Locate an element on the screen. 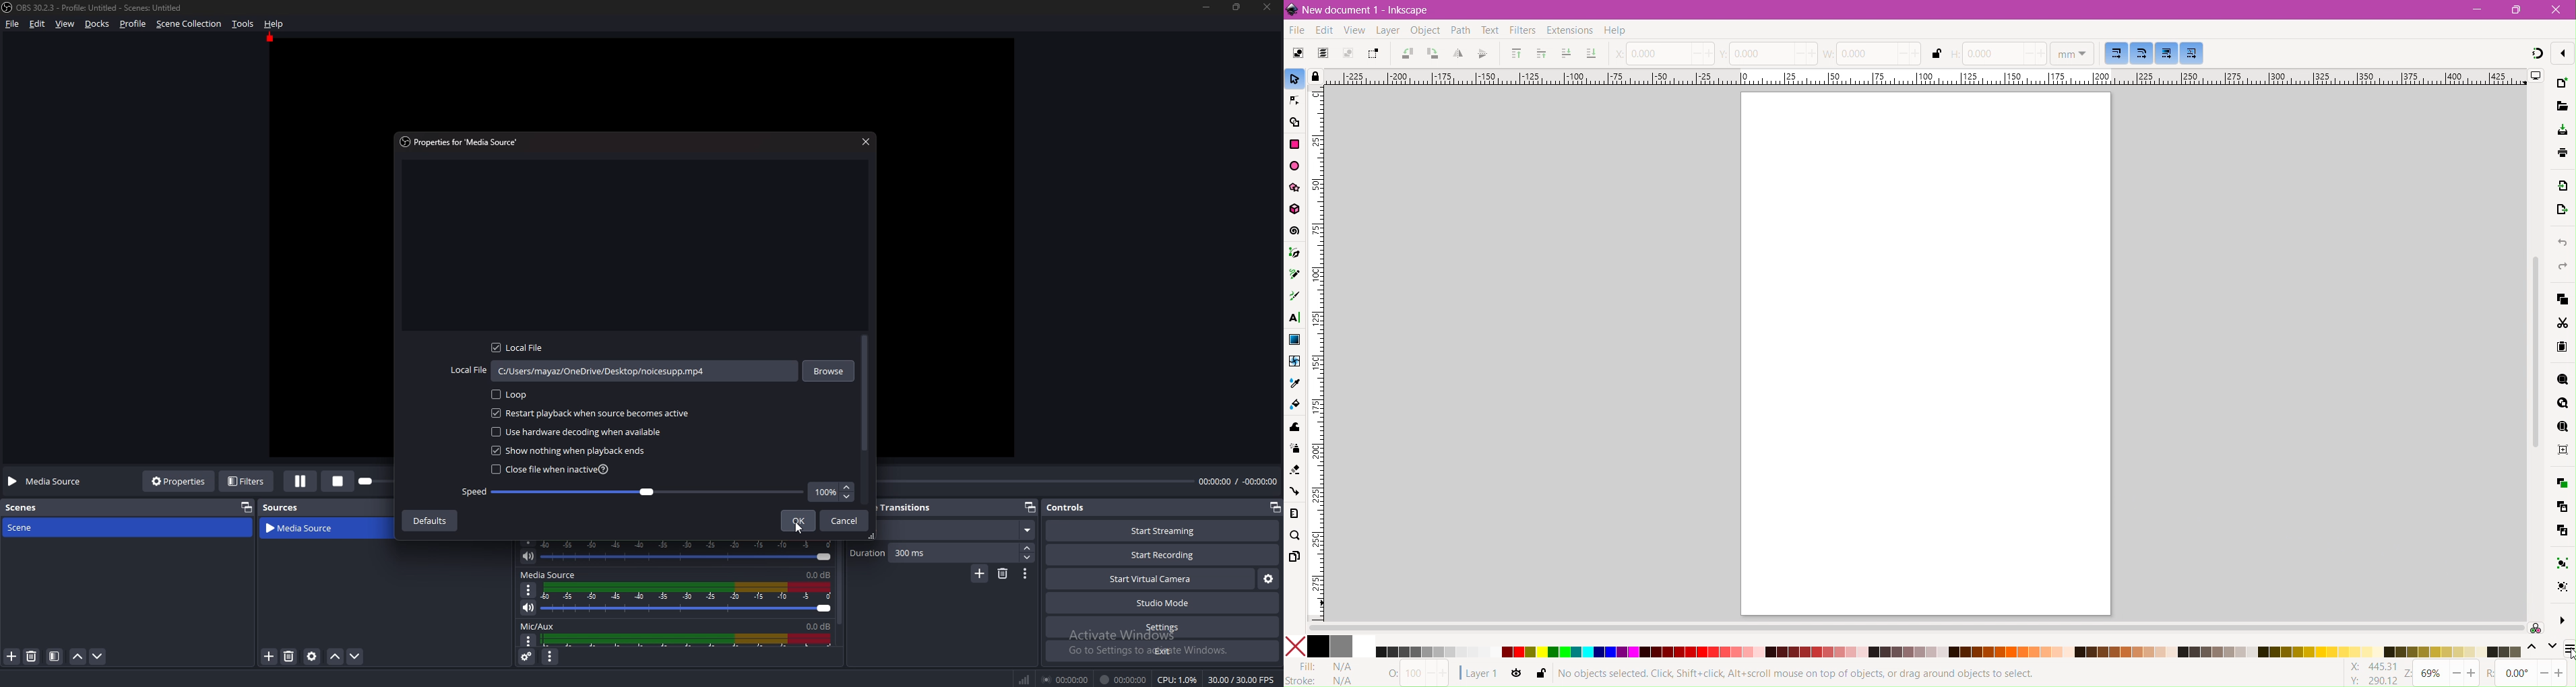  Redo is located at coordinates (2563, 266).